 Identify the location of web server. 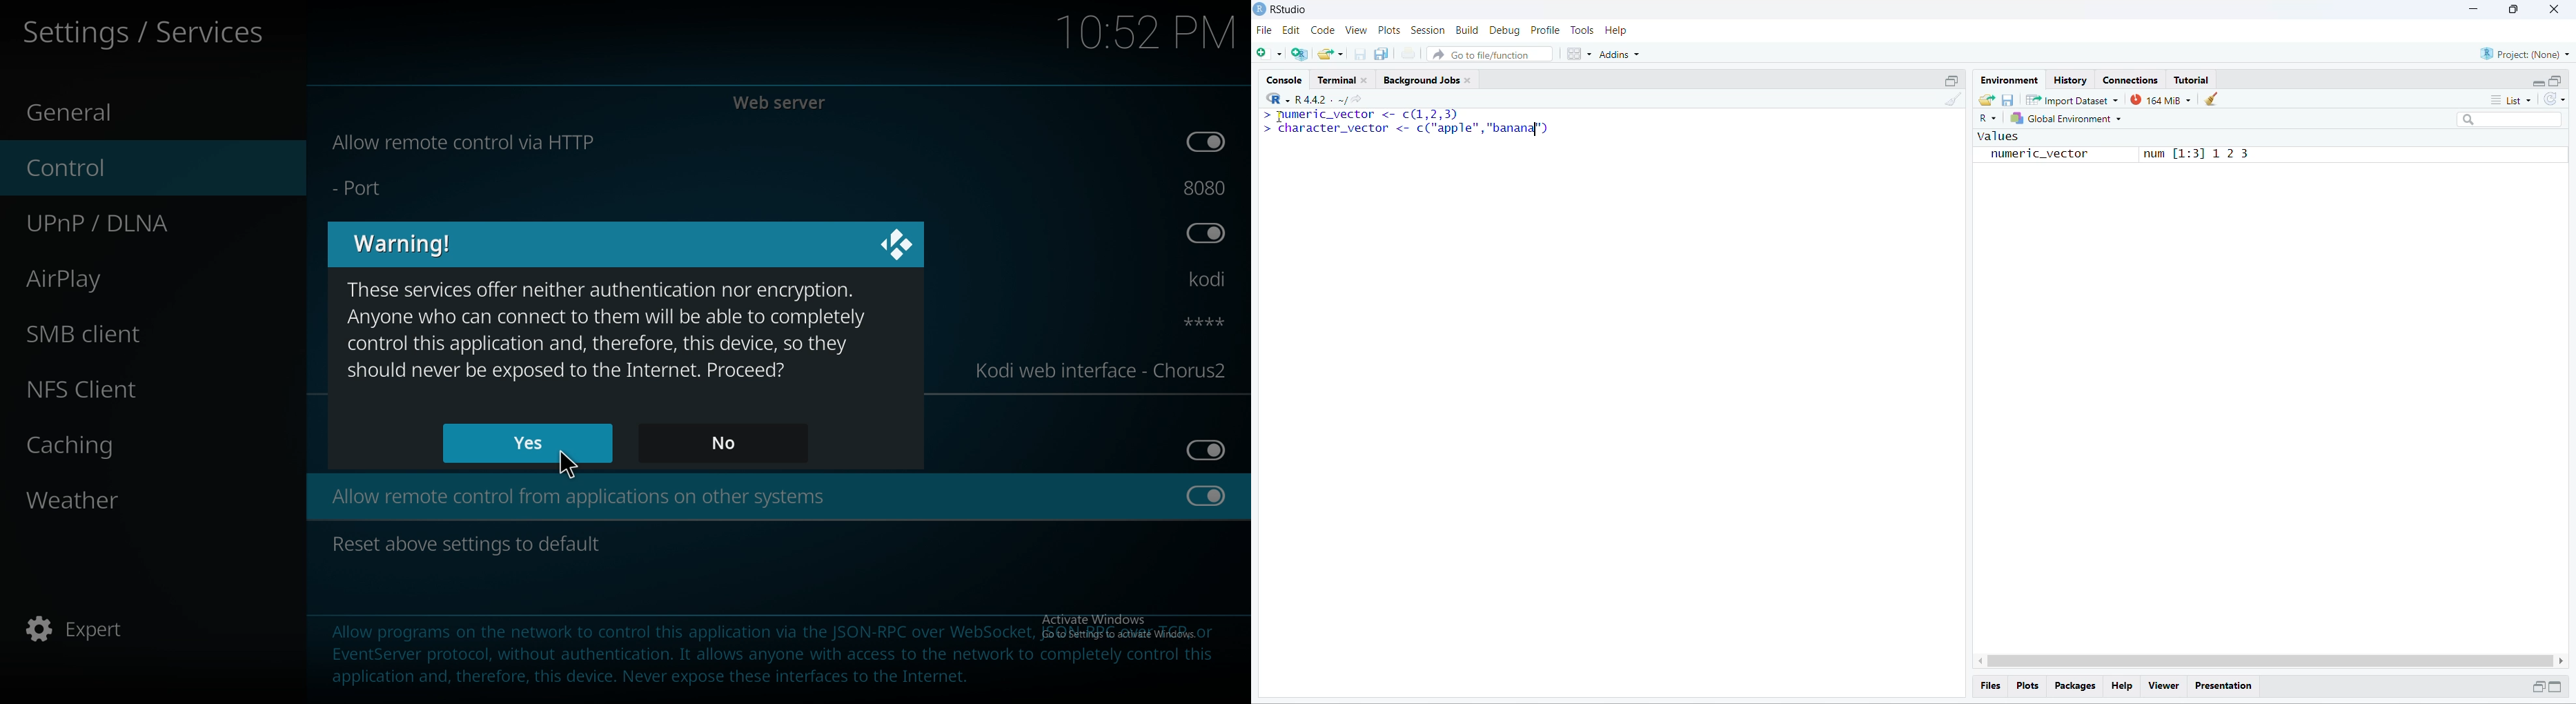
(783, 102).